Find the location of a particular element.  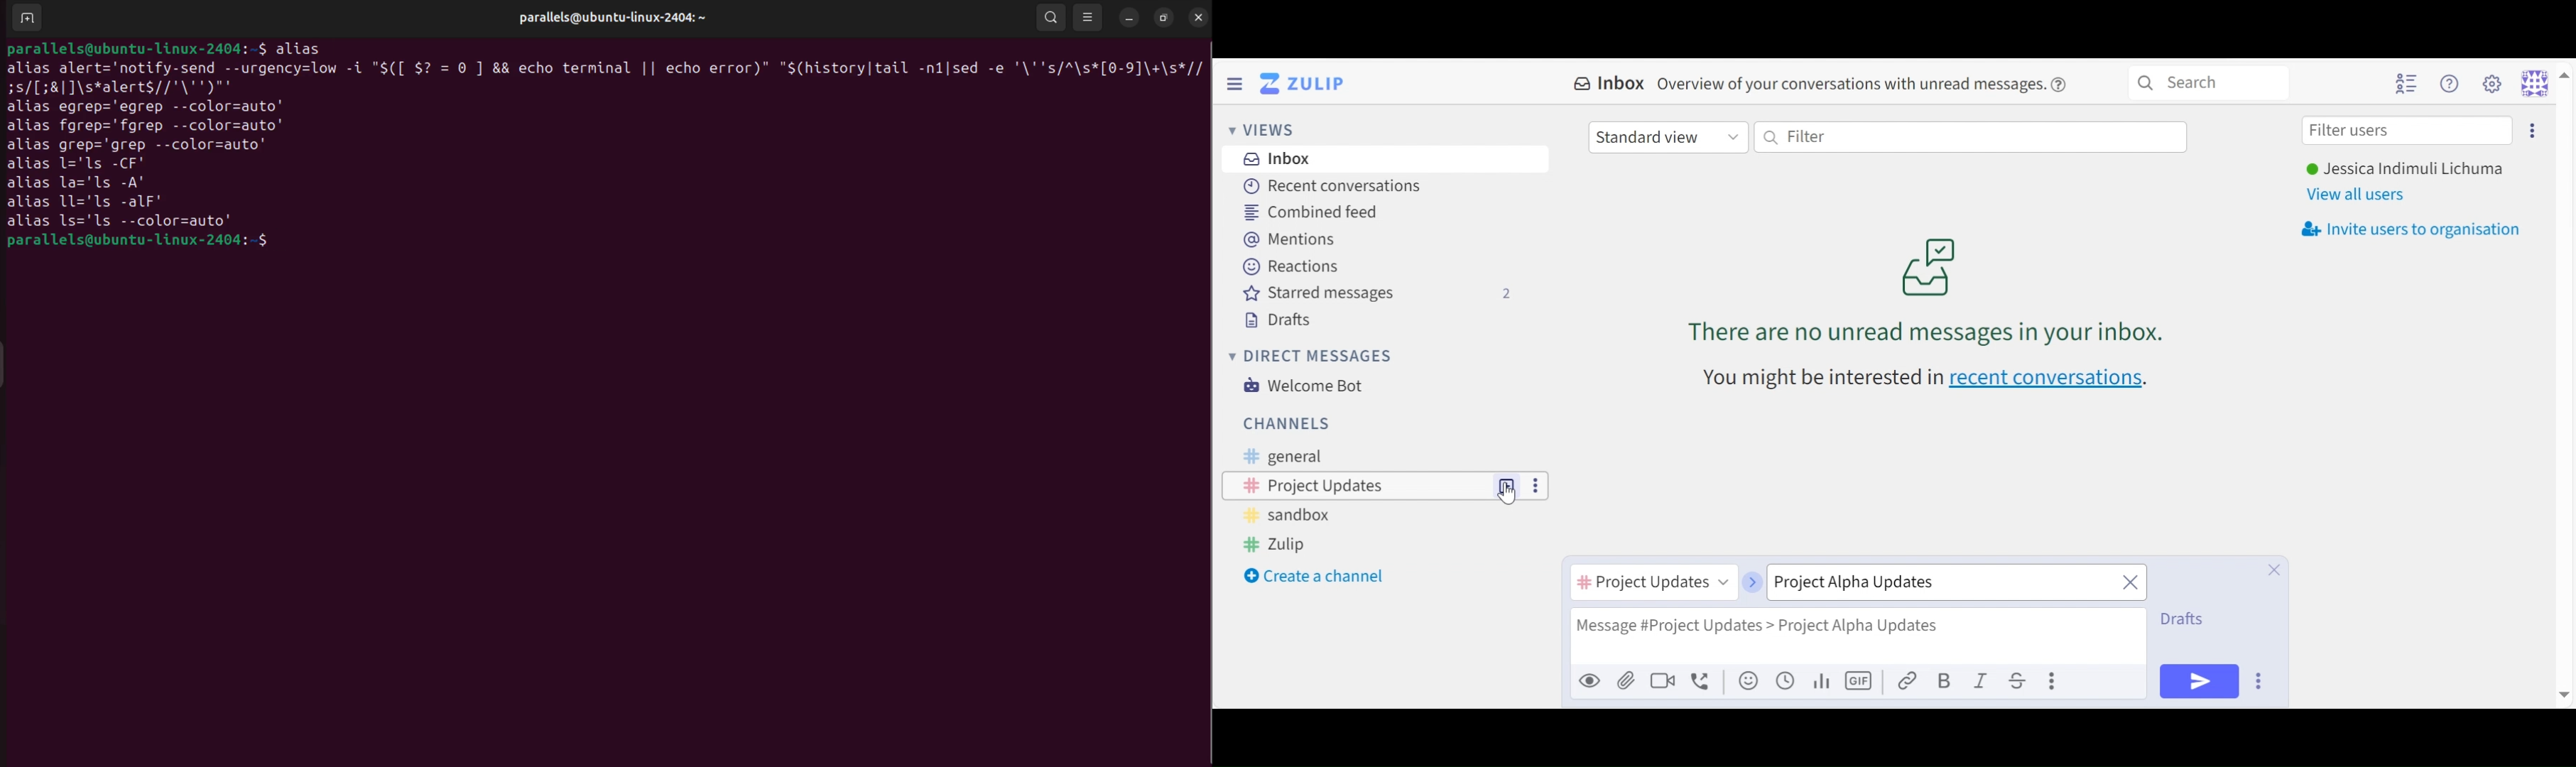

Inbox is located at coordinates (1278, 160).